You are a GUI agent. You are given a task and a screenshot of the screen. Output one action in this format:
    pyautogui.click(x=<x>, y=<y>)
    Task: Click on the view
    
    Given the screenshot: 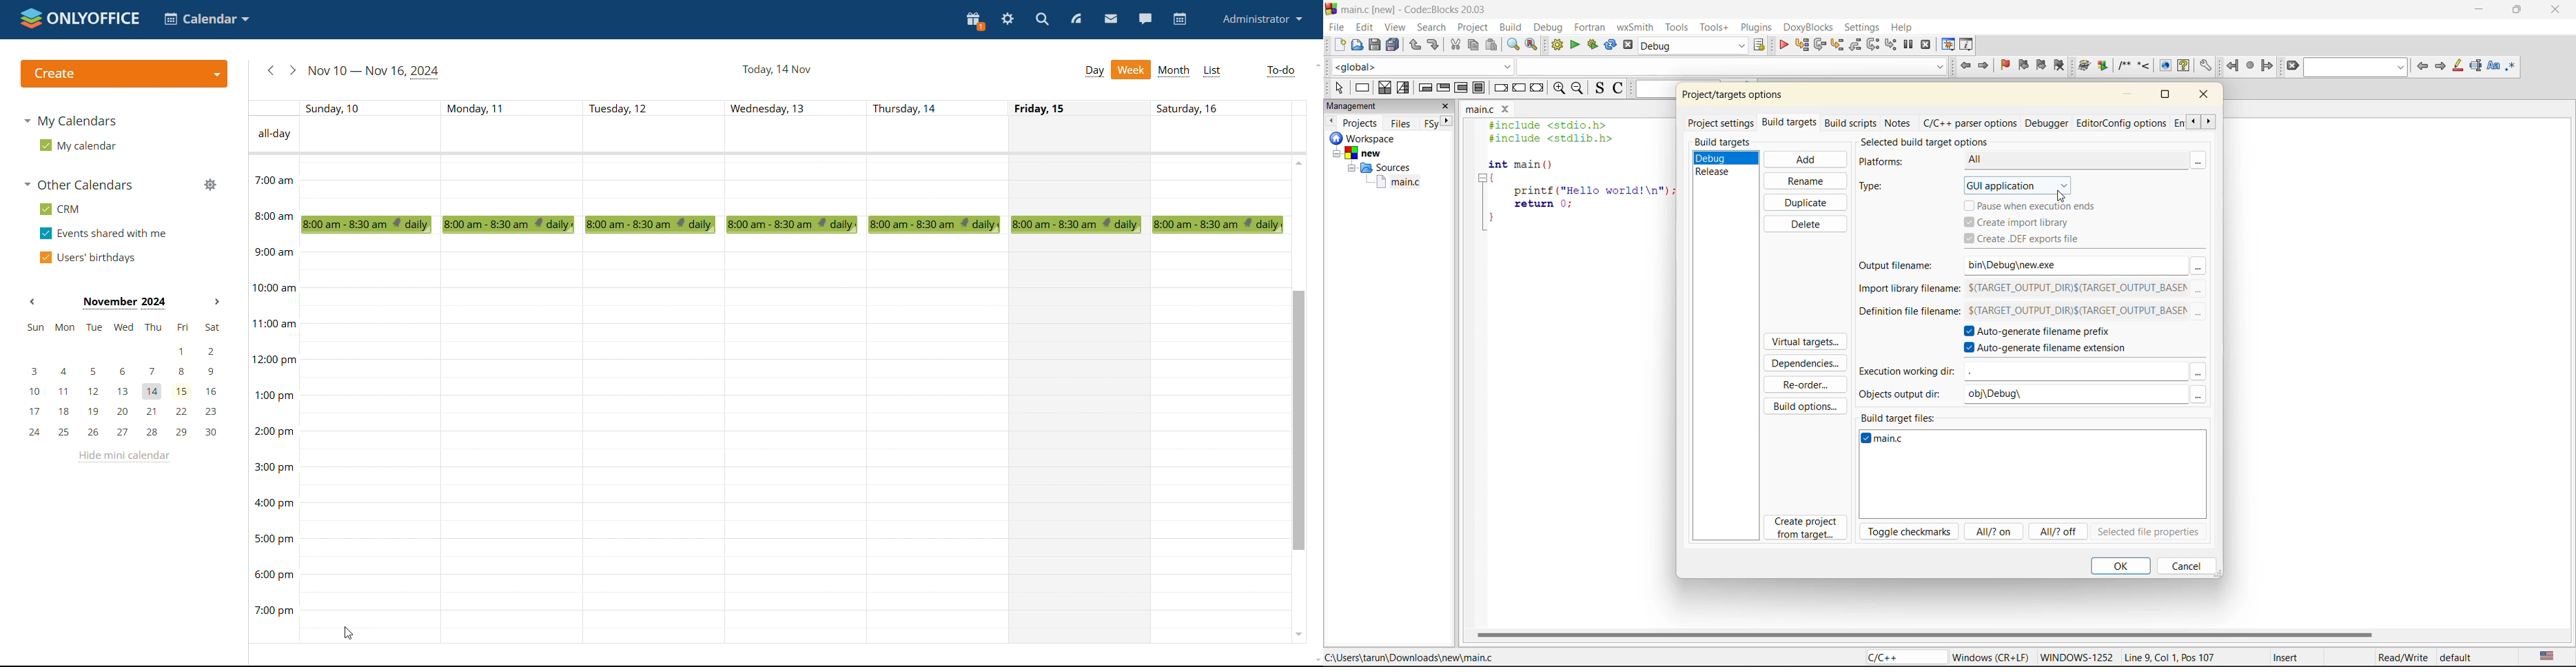 What is the action you would take?
    pyautogui.click(x=1394, y=27)
    